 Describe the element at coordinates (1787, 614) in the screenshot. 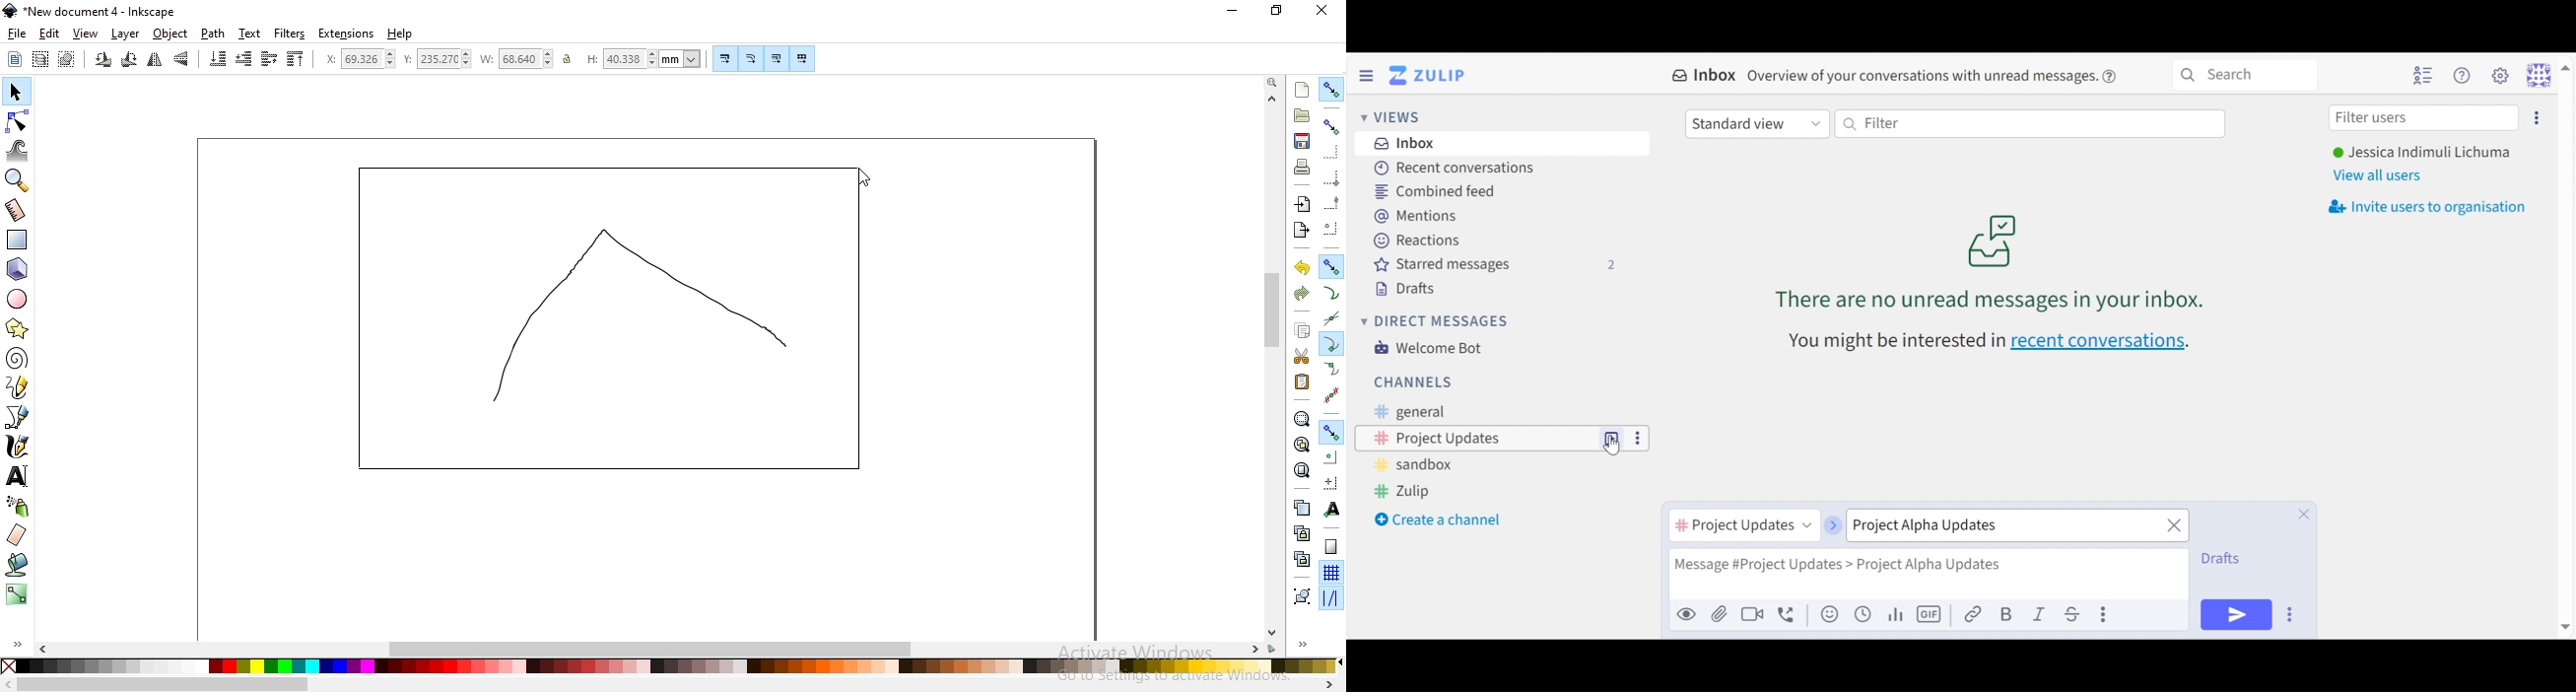

I see `Add voice call` at that location.